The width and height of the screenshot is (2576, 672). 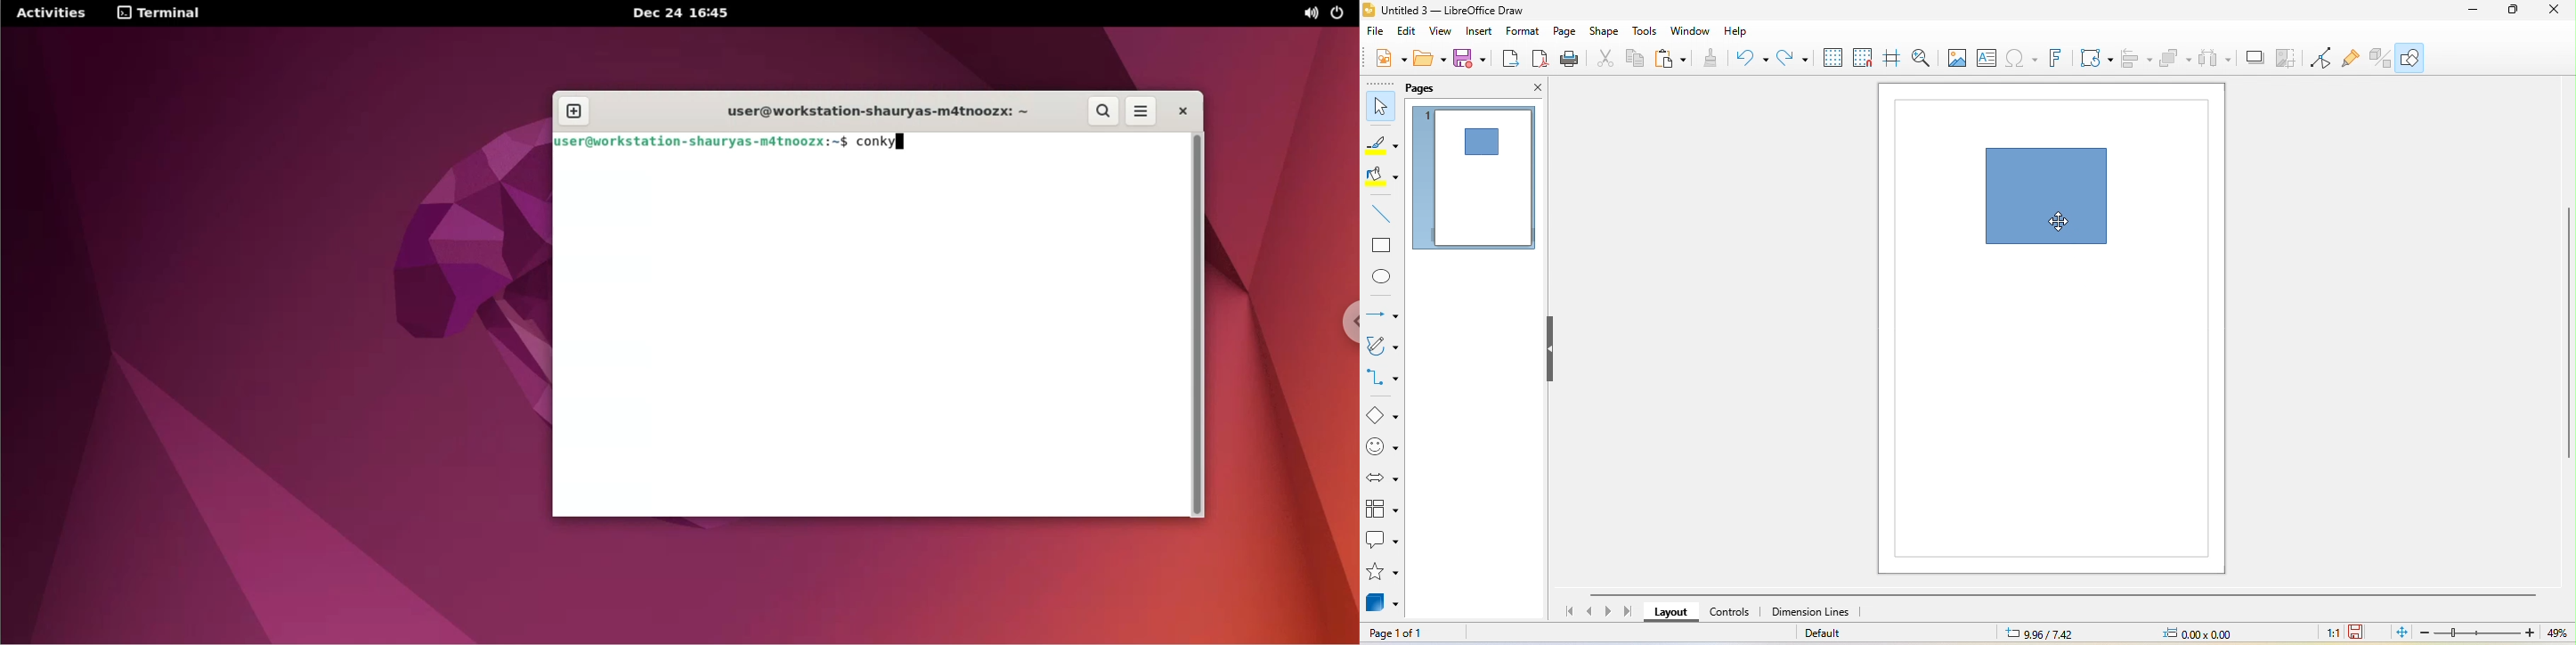 I want to click on title, so click(x=1467, y=10).